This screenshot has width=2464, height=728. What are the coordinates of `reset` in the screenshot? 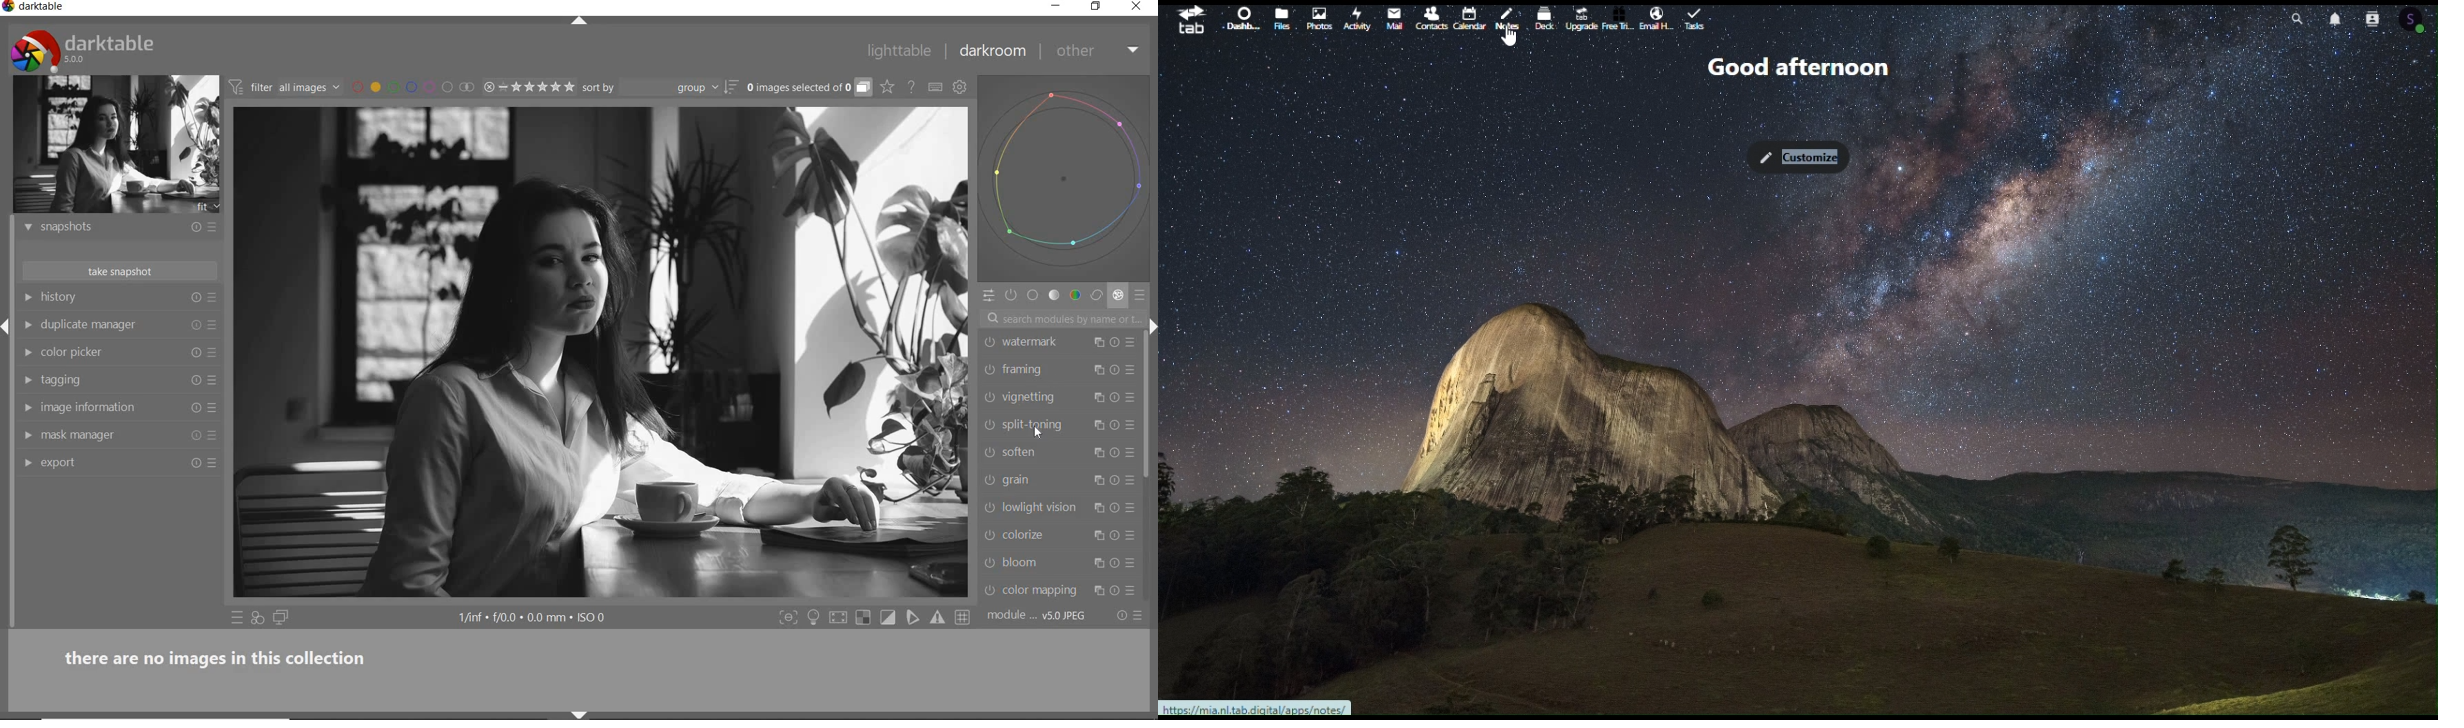 It's located at (195, 325).